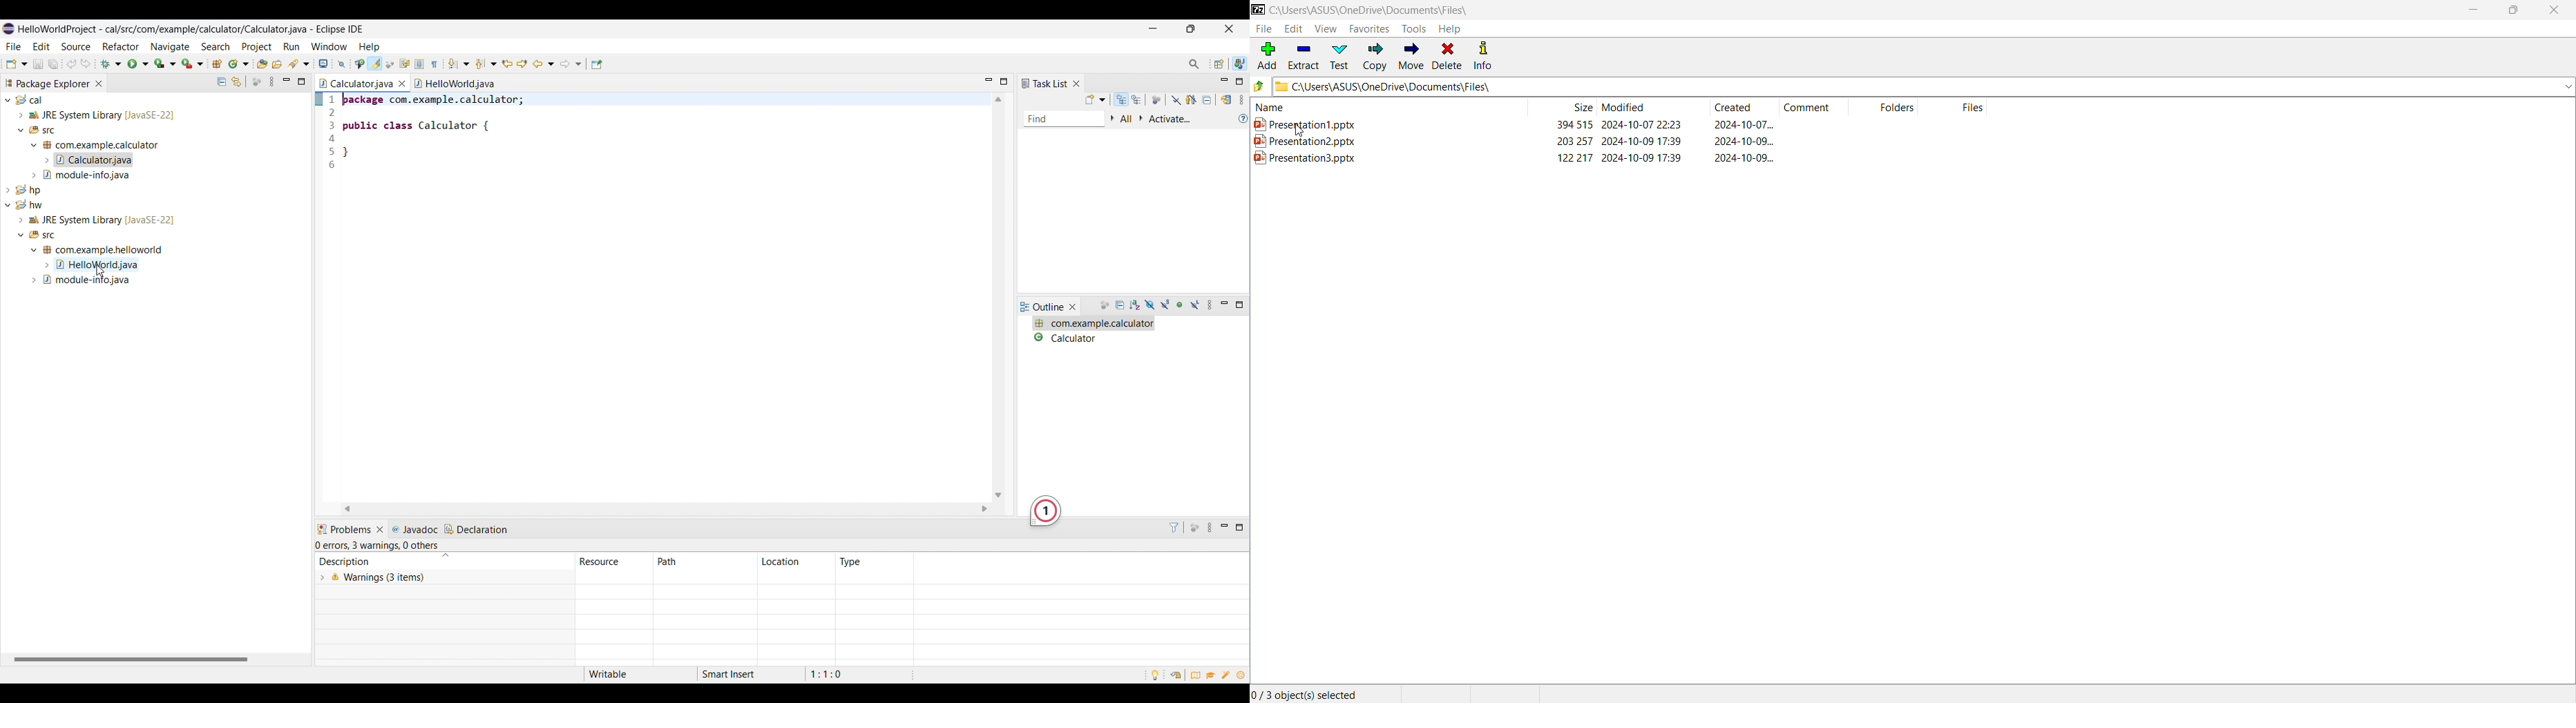 The height and width of the screenshot is (728, 2576). I want to click on com.example.calculator, so click(1094, 324).